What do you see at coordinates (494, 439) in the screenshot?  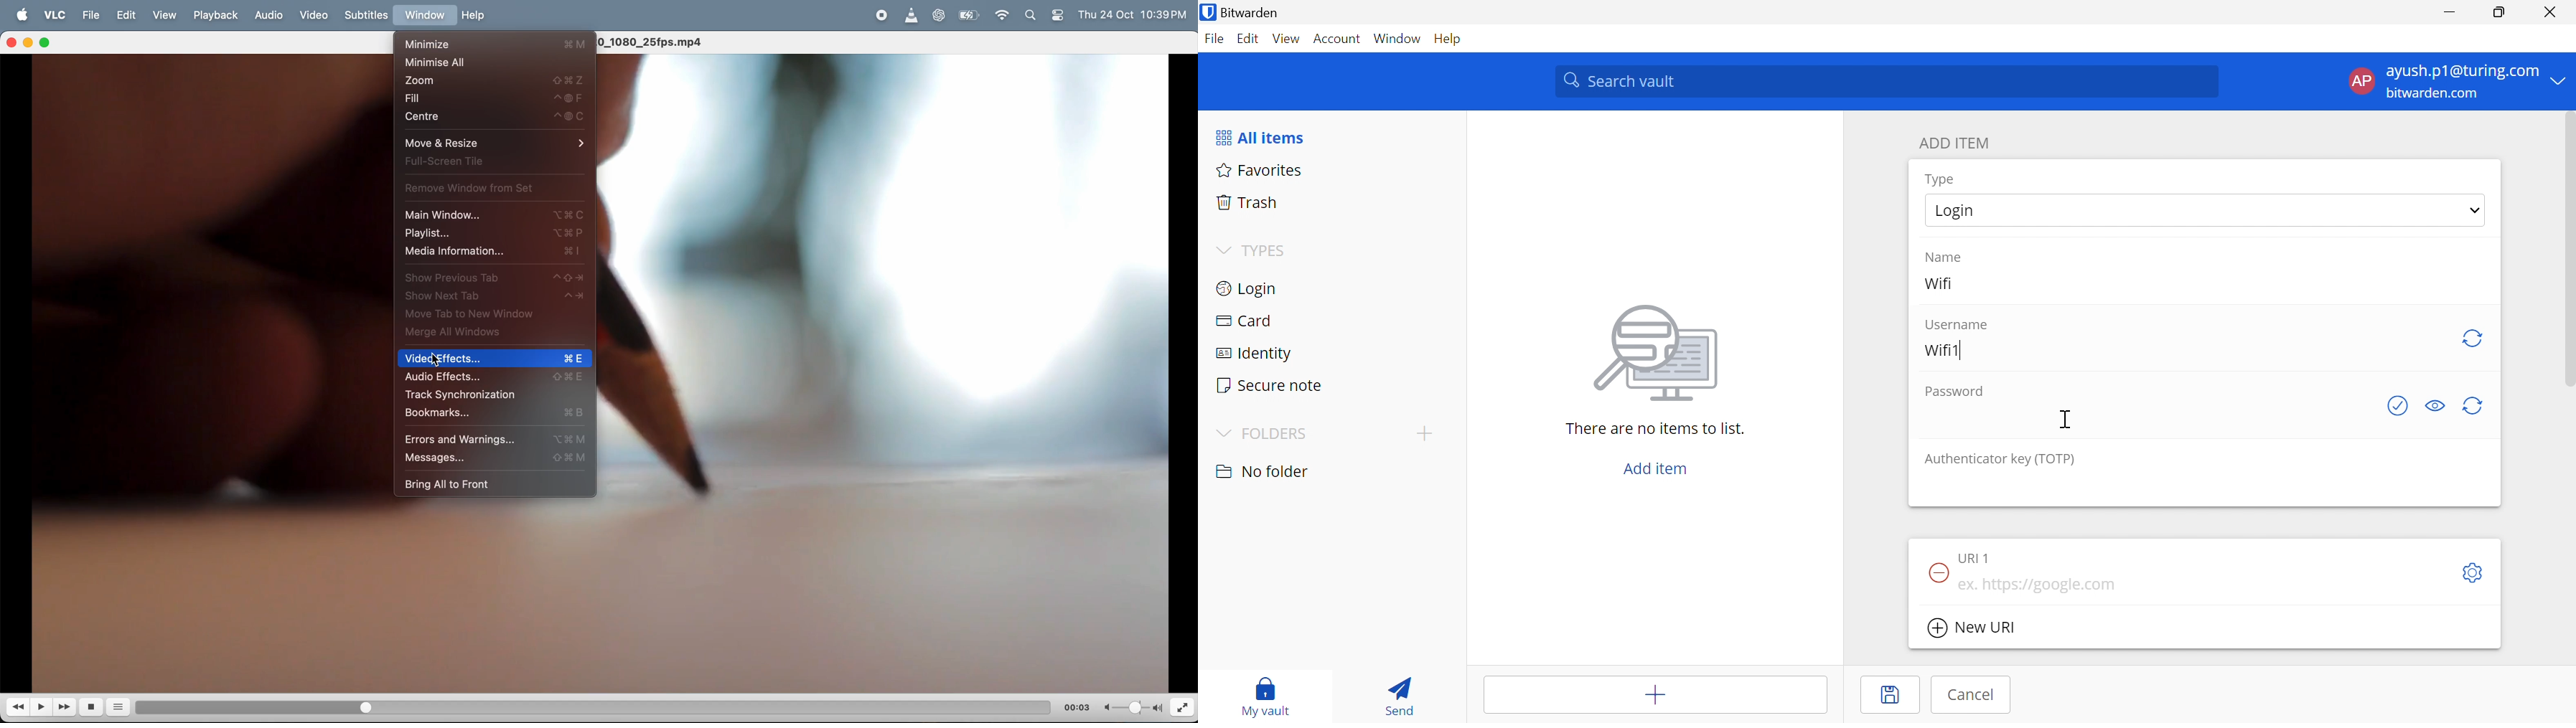 I see `` at bounding box center [494, 439].